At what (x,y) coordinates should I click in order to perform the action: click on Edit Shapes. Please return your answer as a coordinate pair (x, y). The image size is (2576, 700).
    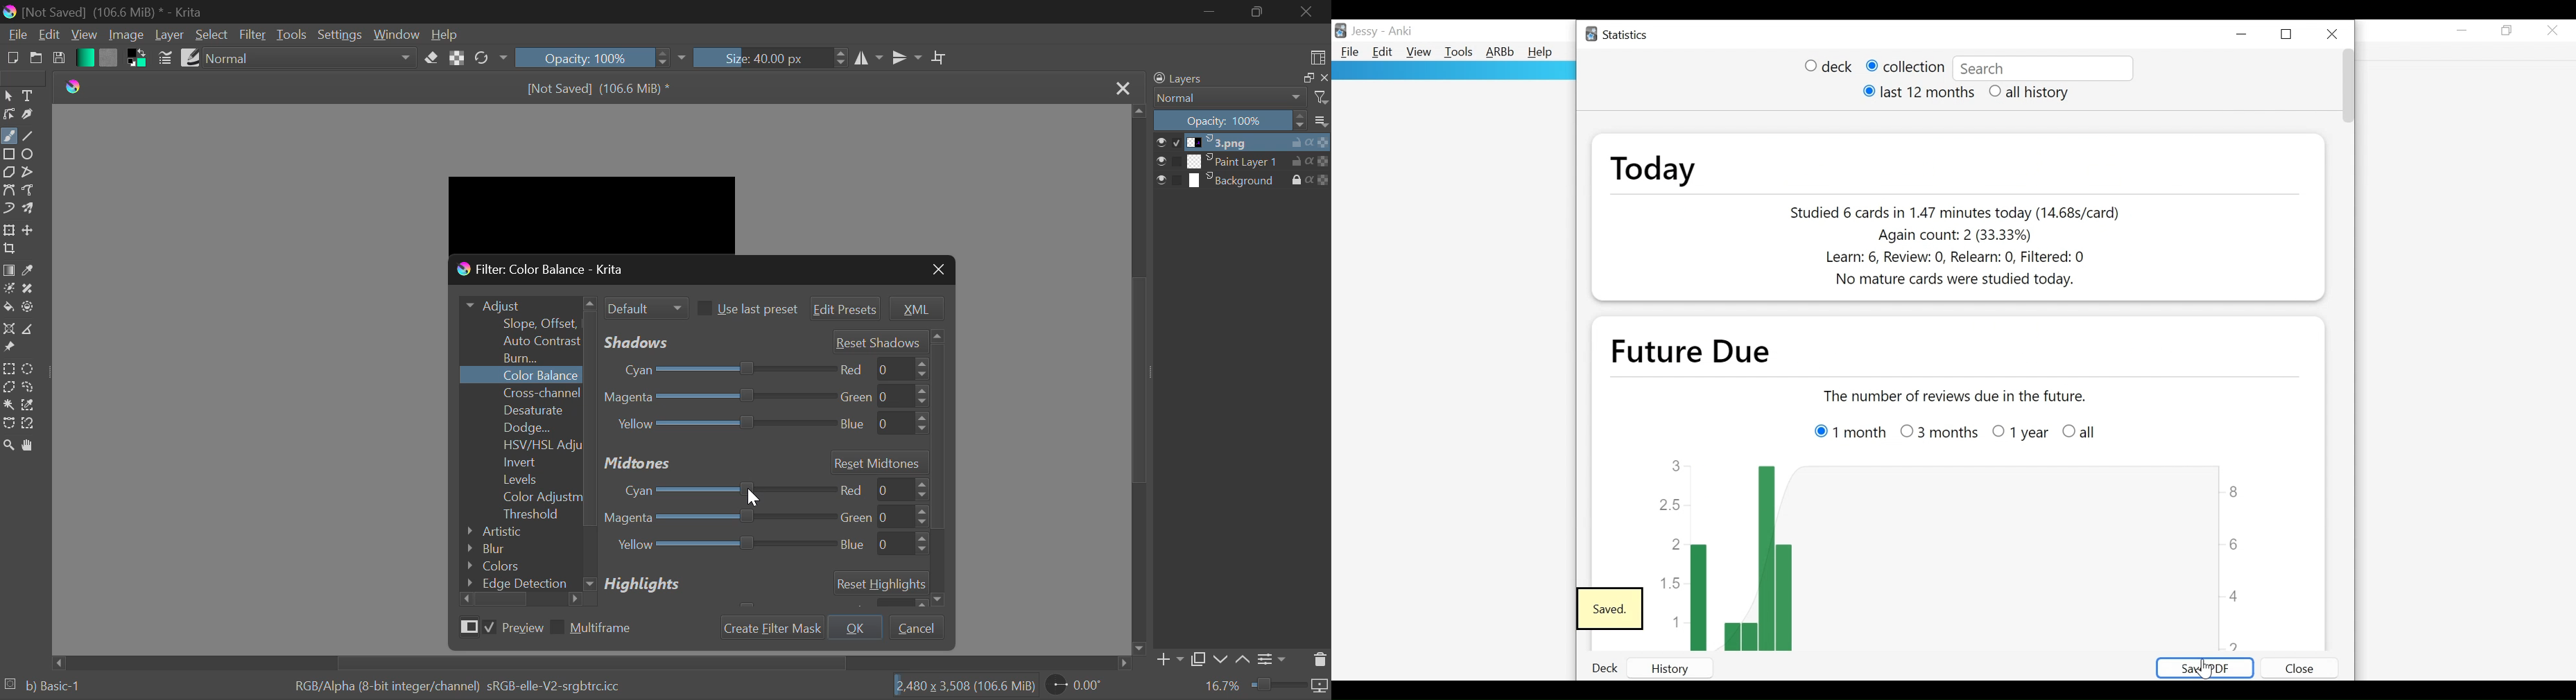
    Looking at the image, I should click on (9, 114).